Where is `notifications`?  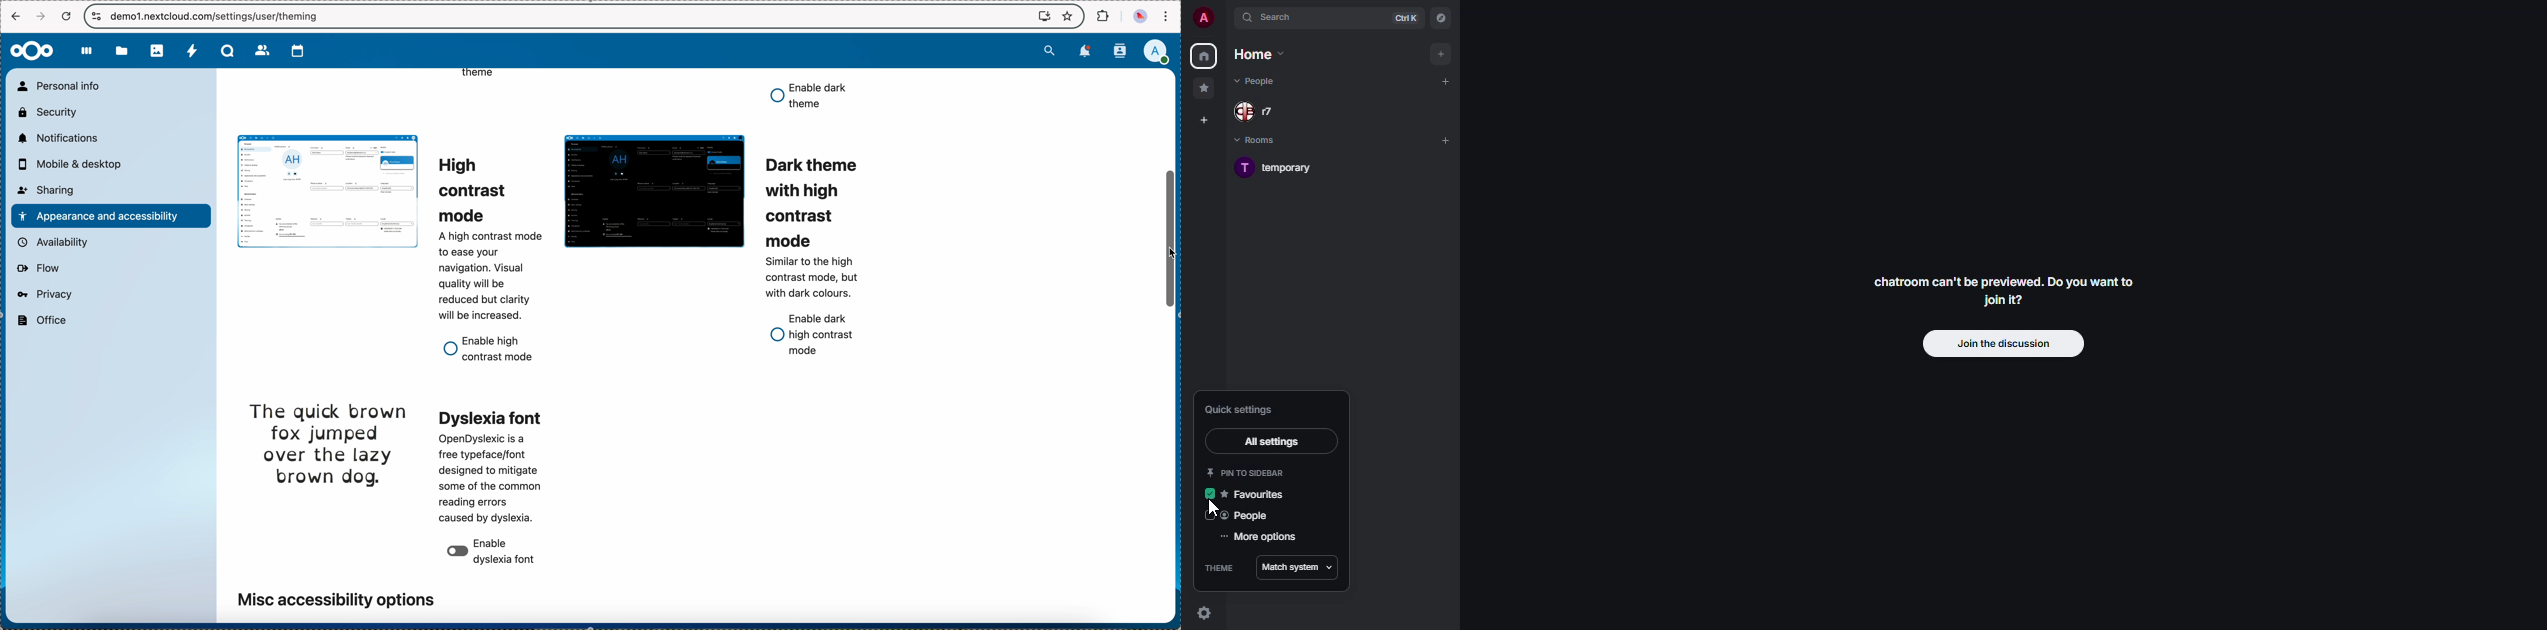
notifications is located at coordinates (59, 140).